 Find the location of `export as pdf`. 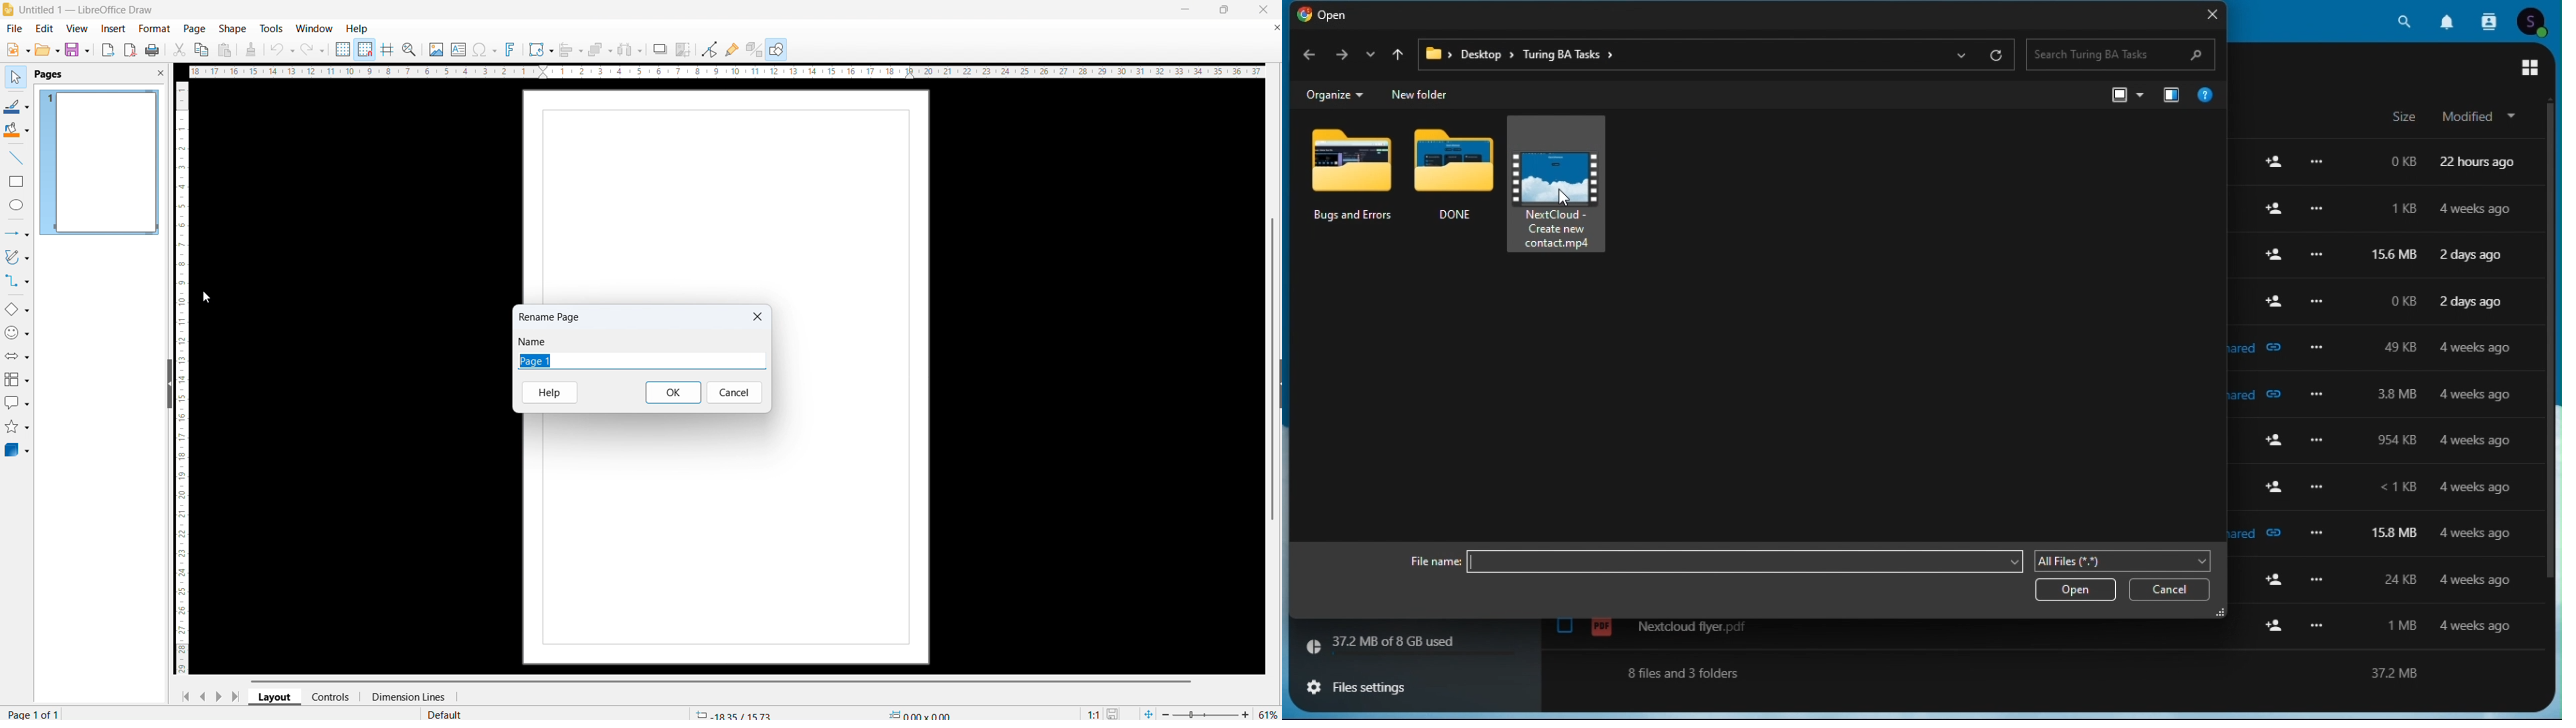

export as pdf is located at coordinates (130, 50).